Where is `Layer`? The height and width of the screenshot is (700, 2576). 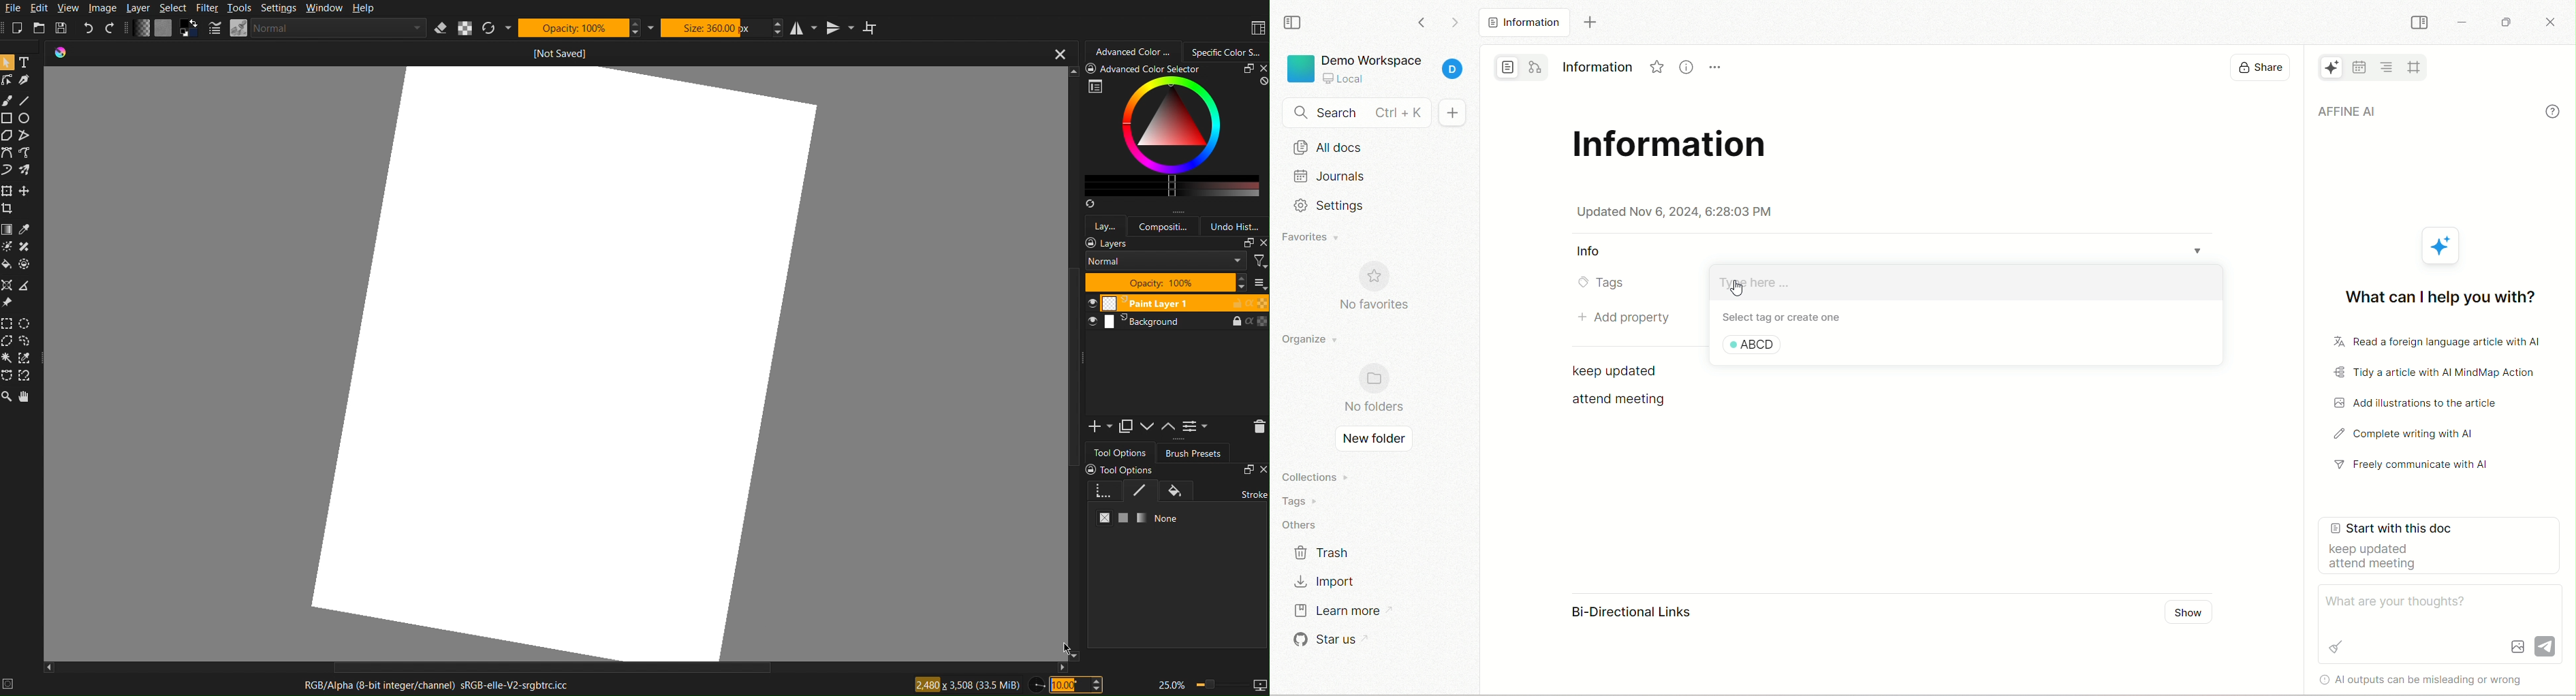
Layer is located at coordinates (139, 8).